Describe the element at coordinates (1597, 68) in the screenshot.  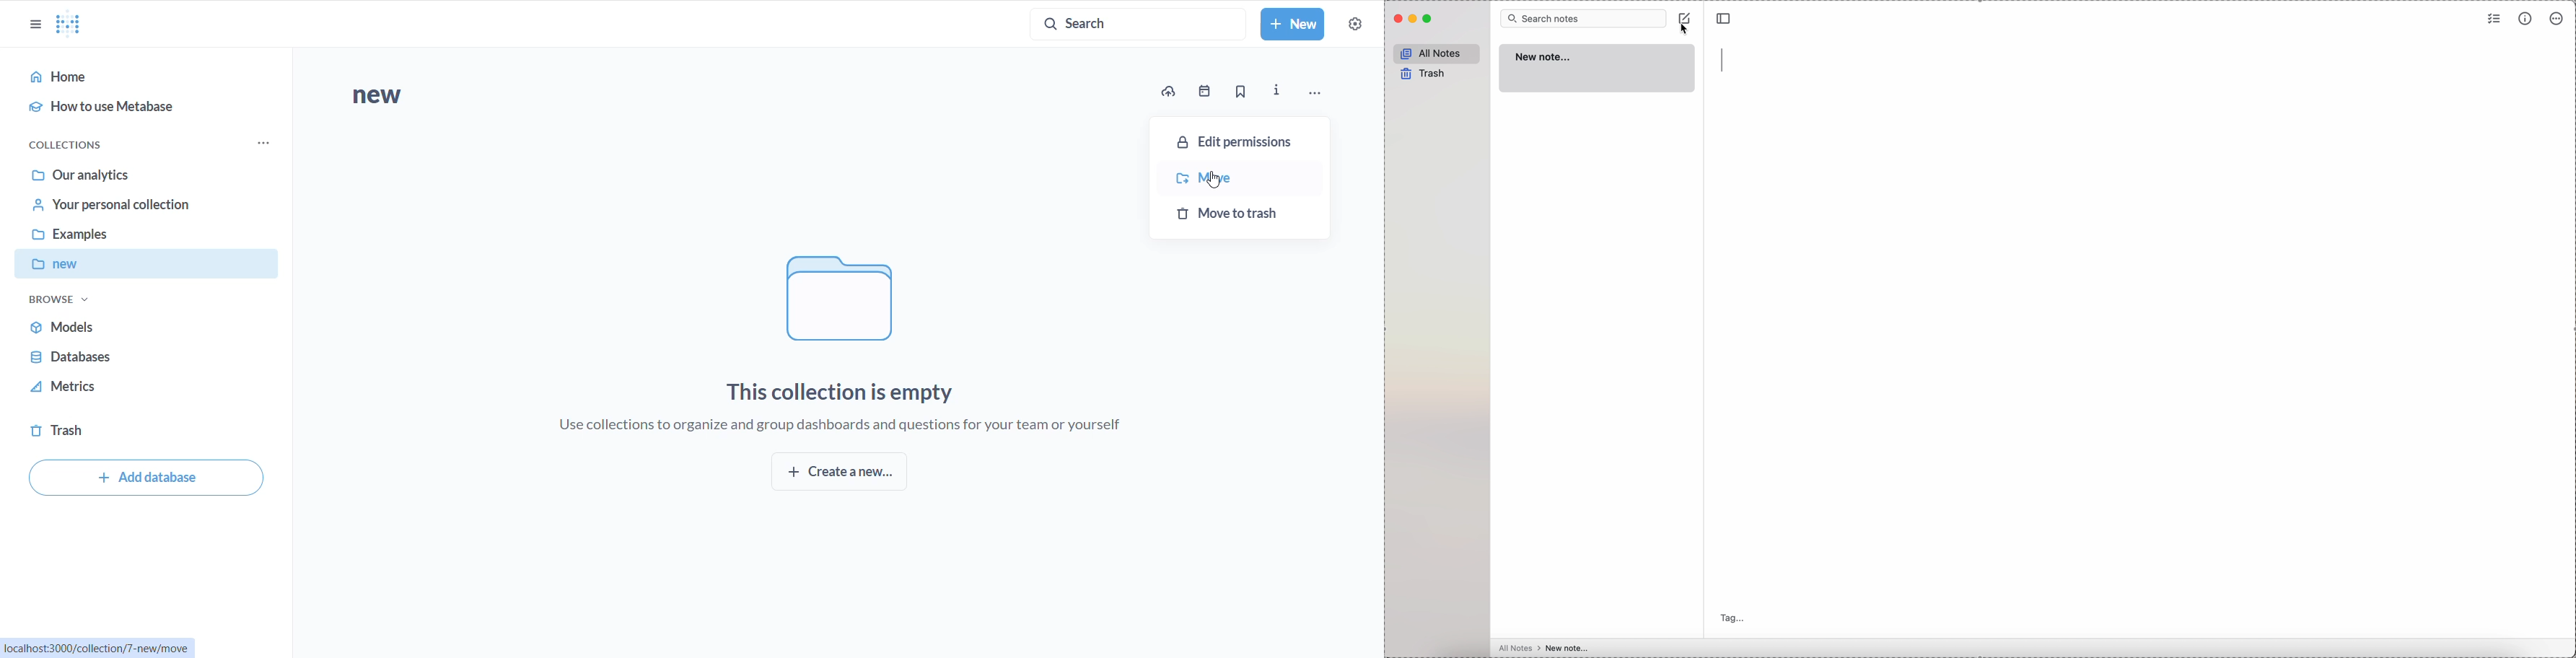
I see `new note` at that location.